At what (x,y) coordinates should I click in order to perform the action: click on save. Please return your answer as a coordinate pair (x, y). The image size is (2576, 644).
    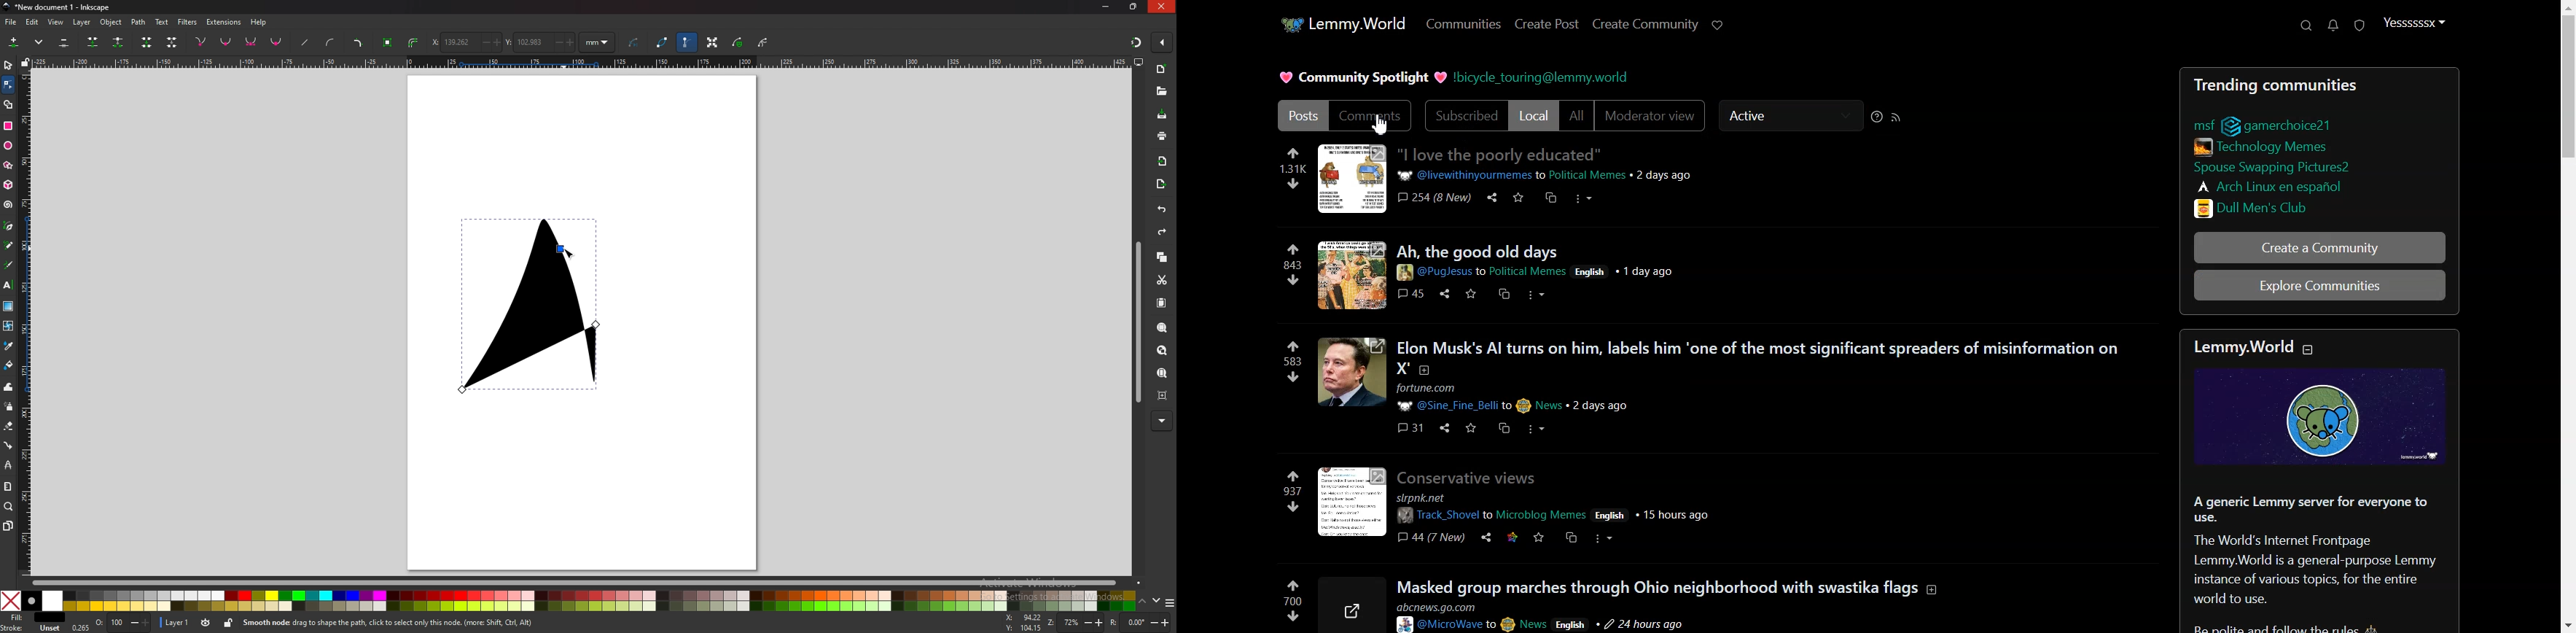
    Looking at the image, I should click on (1471, 427).